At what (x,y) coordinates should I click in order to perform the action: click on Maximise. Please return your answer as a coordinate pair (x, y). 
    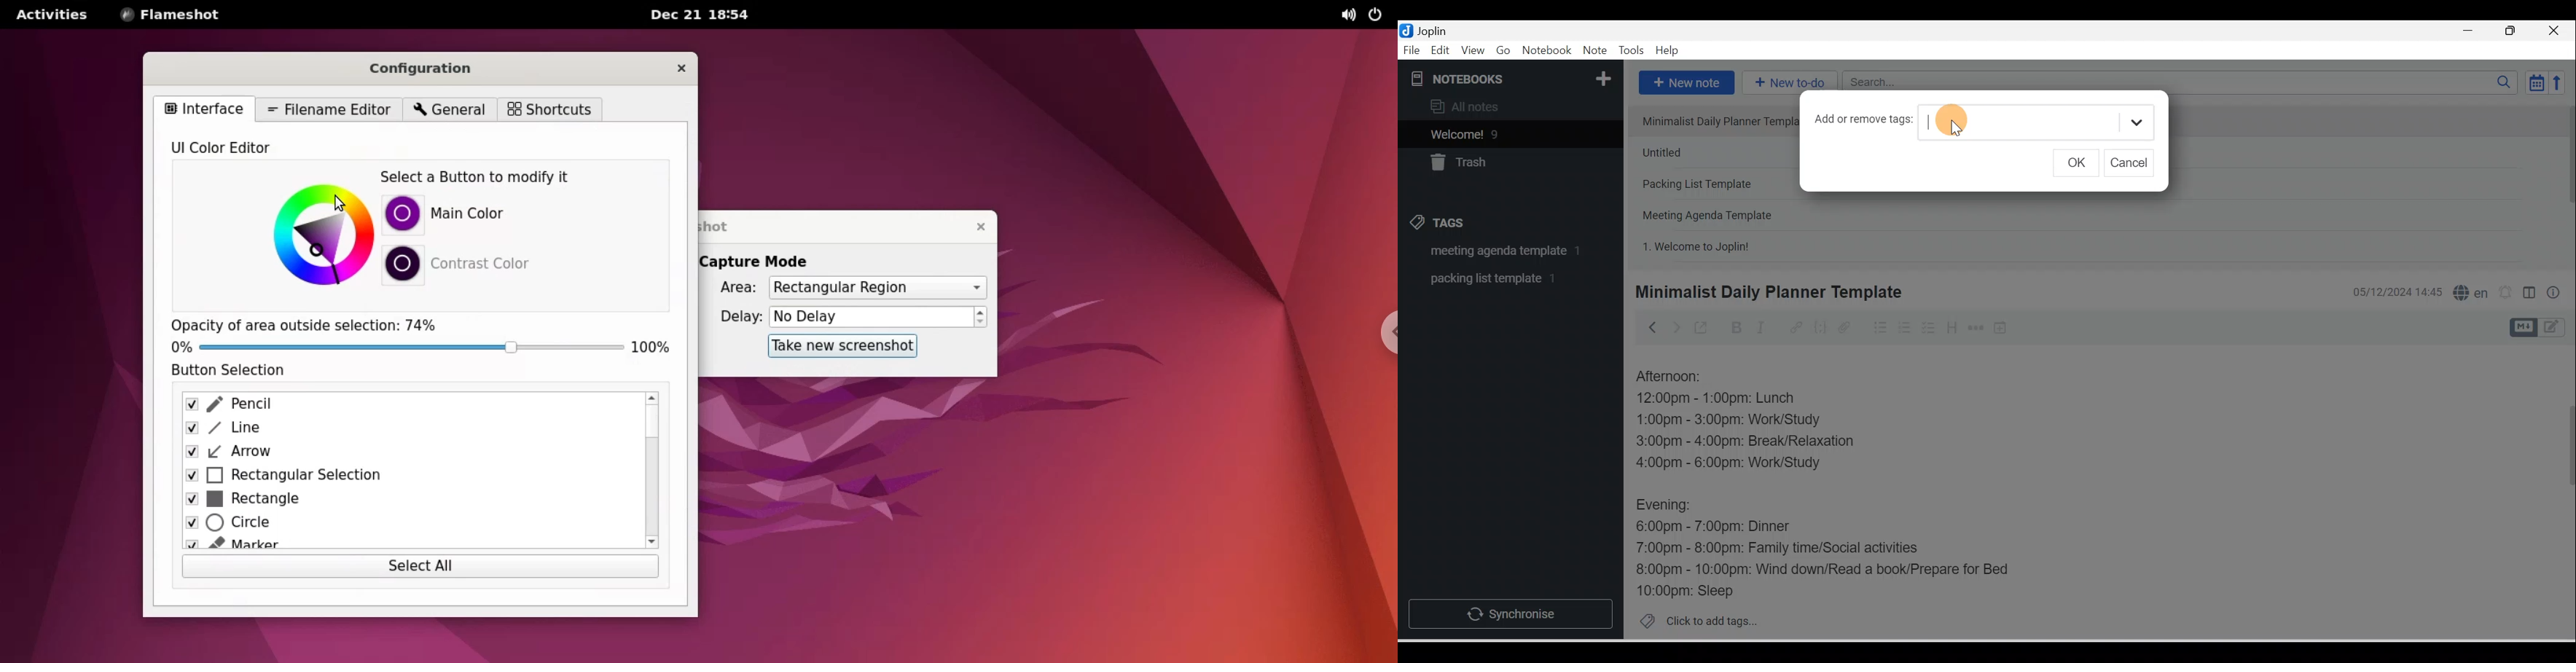
    Looking at the image, I should click on (2515, 31).